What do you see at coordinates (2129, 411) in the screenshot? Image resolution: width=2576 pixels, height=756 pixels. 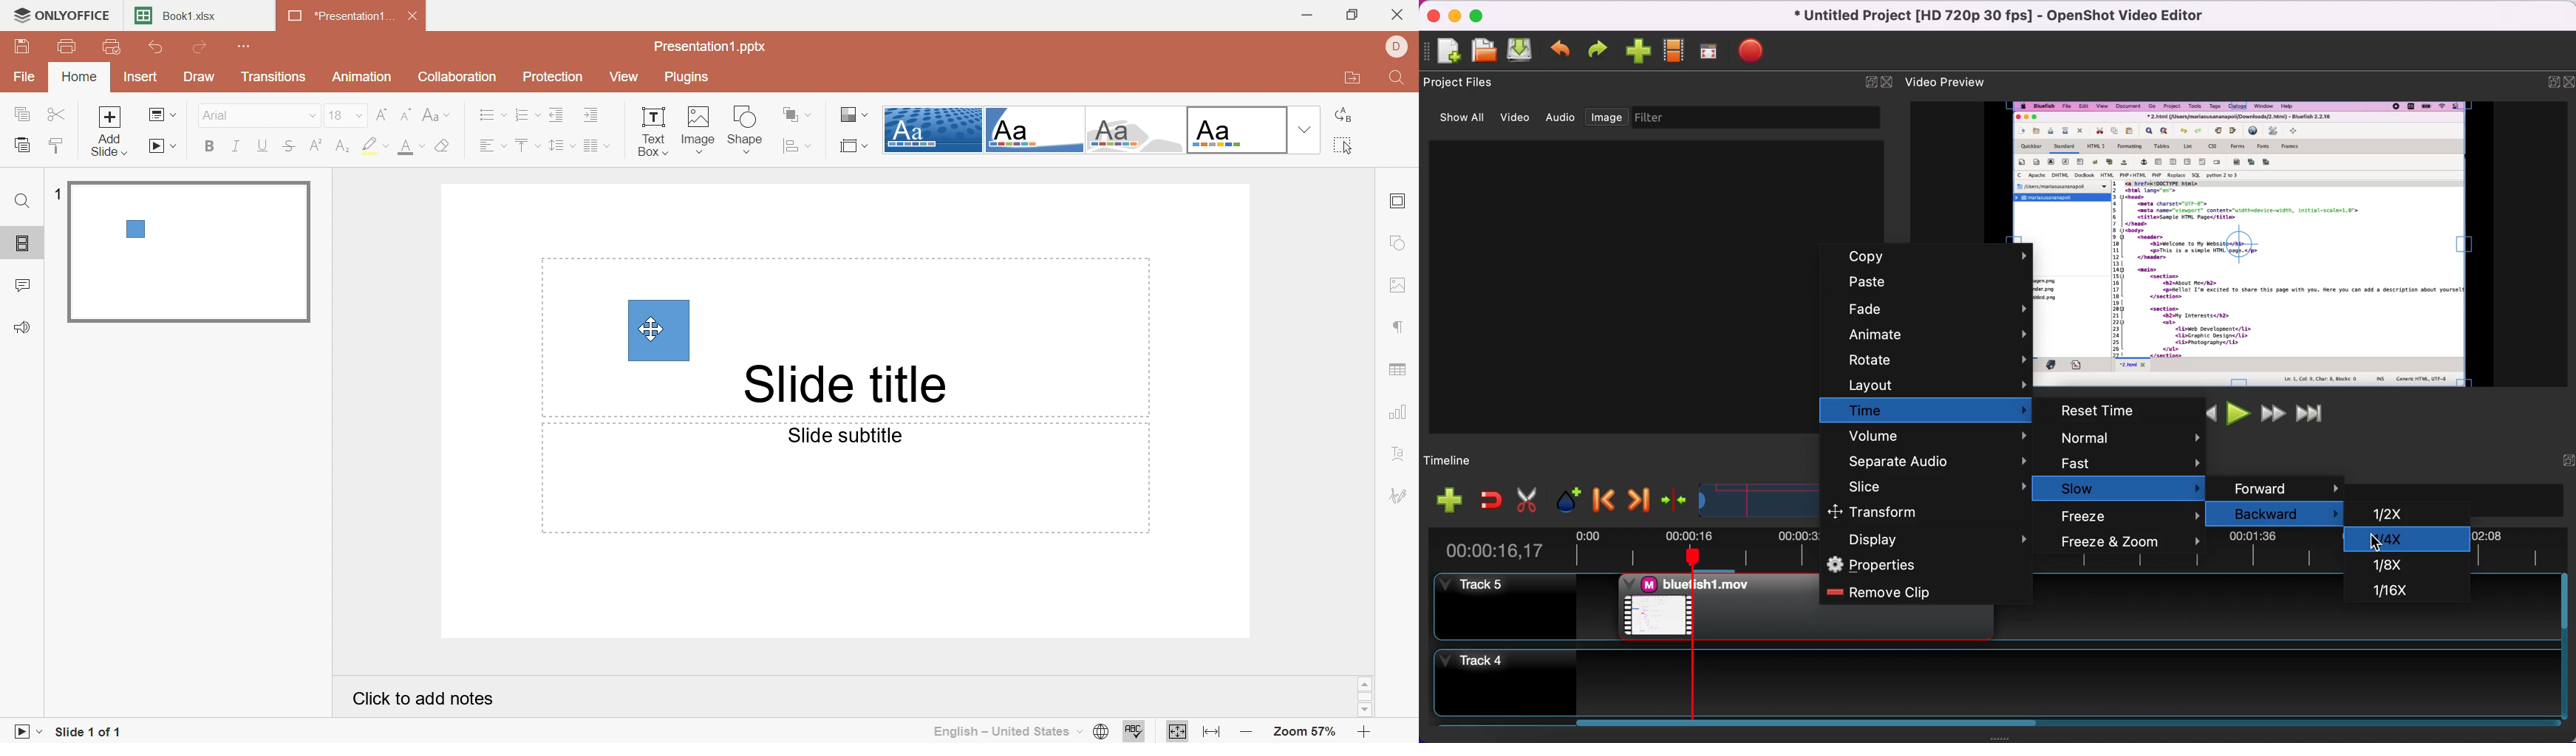 I see `reset time` at bounding box center [2129, 411].